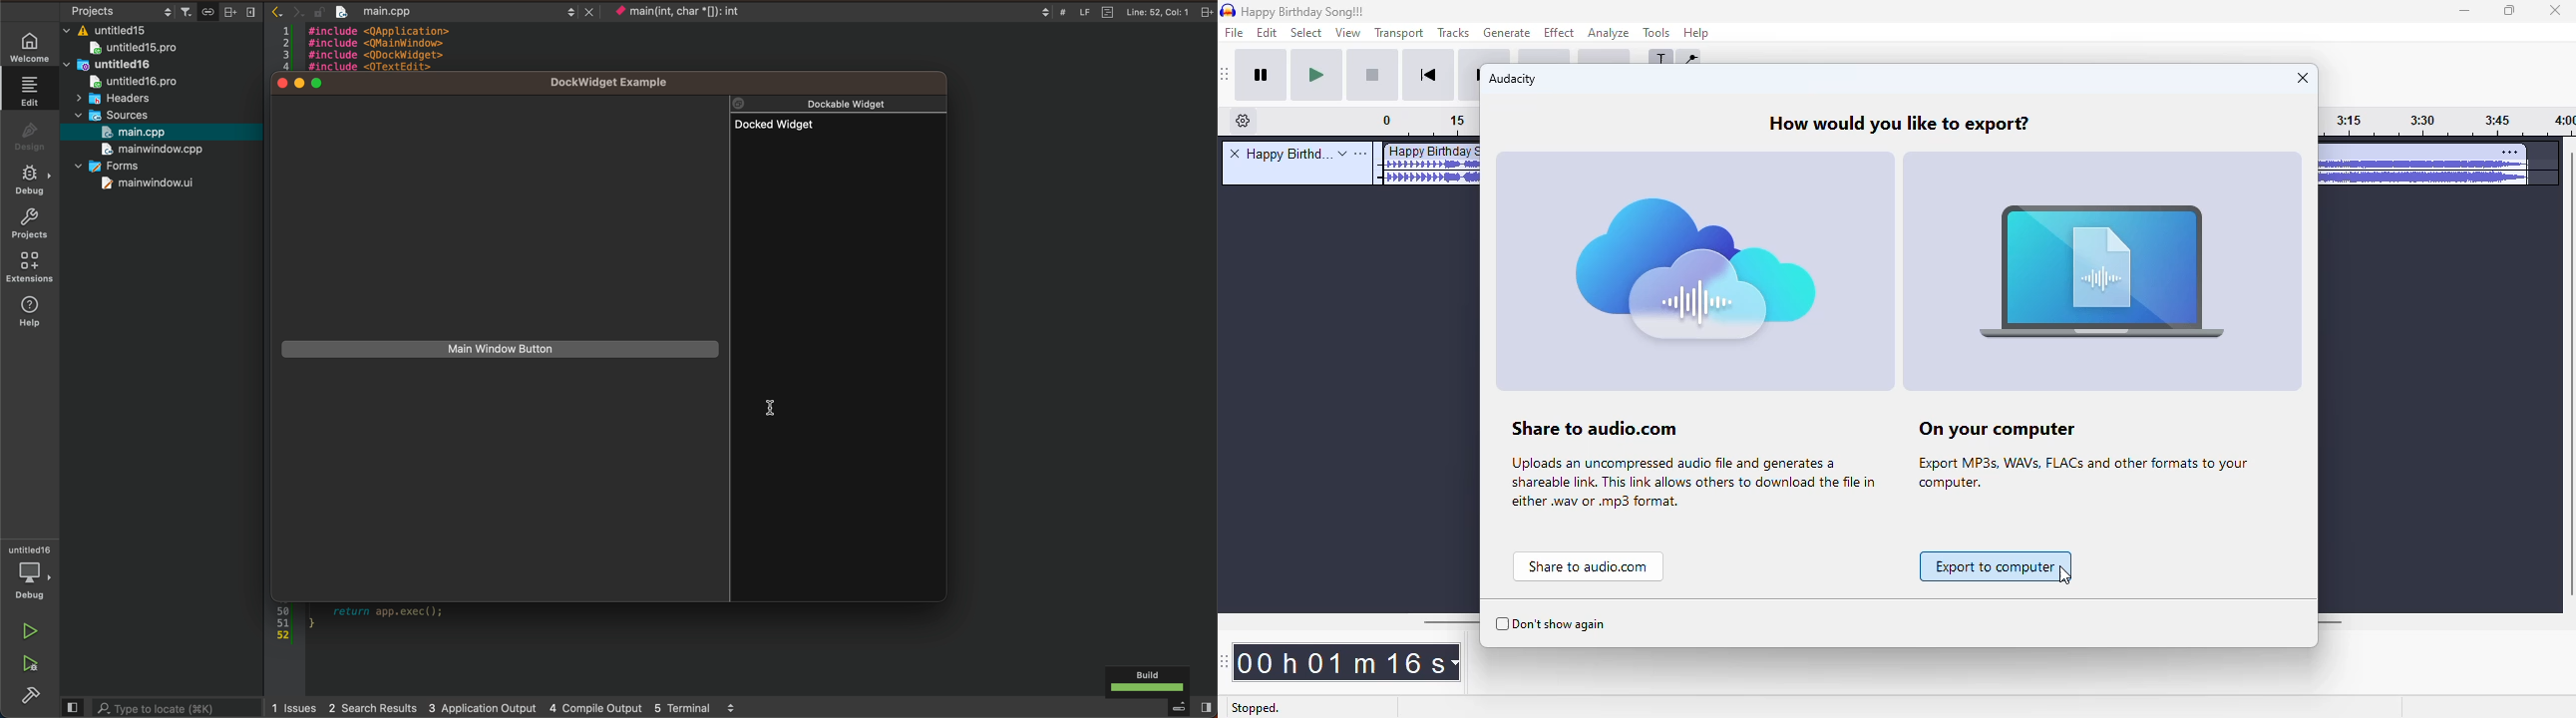 The width and height of the screenshot is (2576, 728). Describe the element at coordinates (1656, 33) in the screenshot. I see `tools` at that location.